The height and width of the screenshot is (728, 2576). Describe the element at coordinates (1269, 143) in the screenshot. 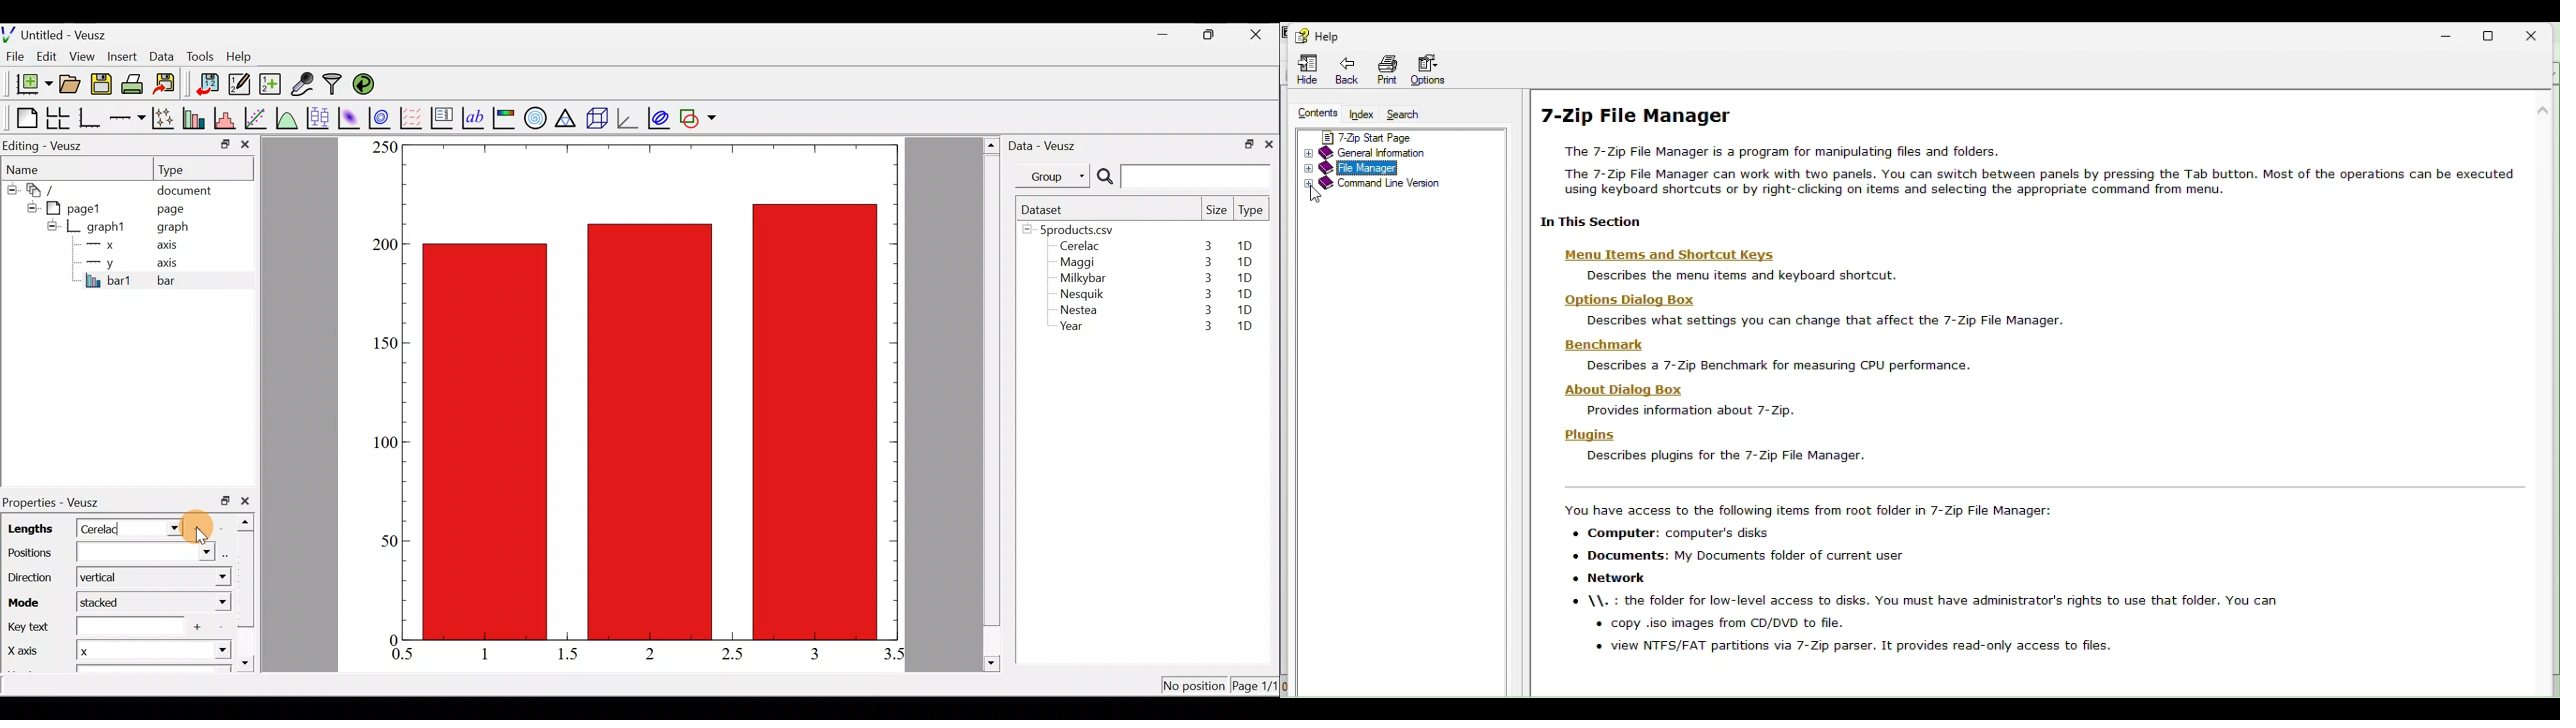

I see `close` at that location.